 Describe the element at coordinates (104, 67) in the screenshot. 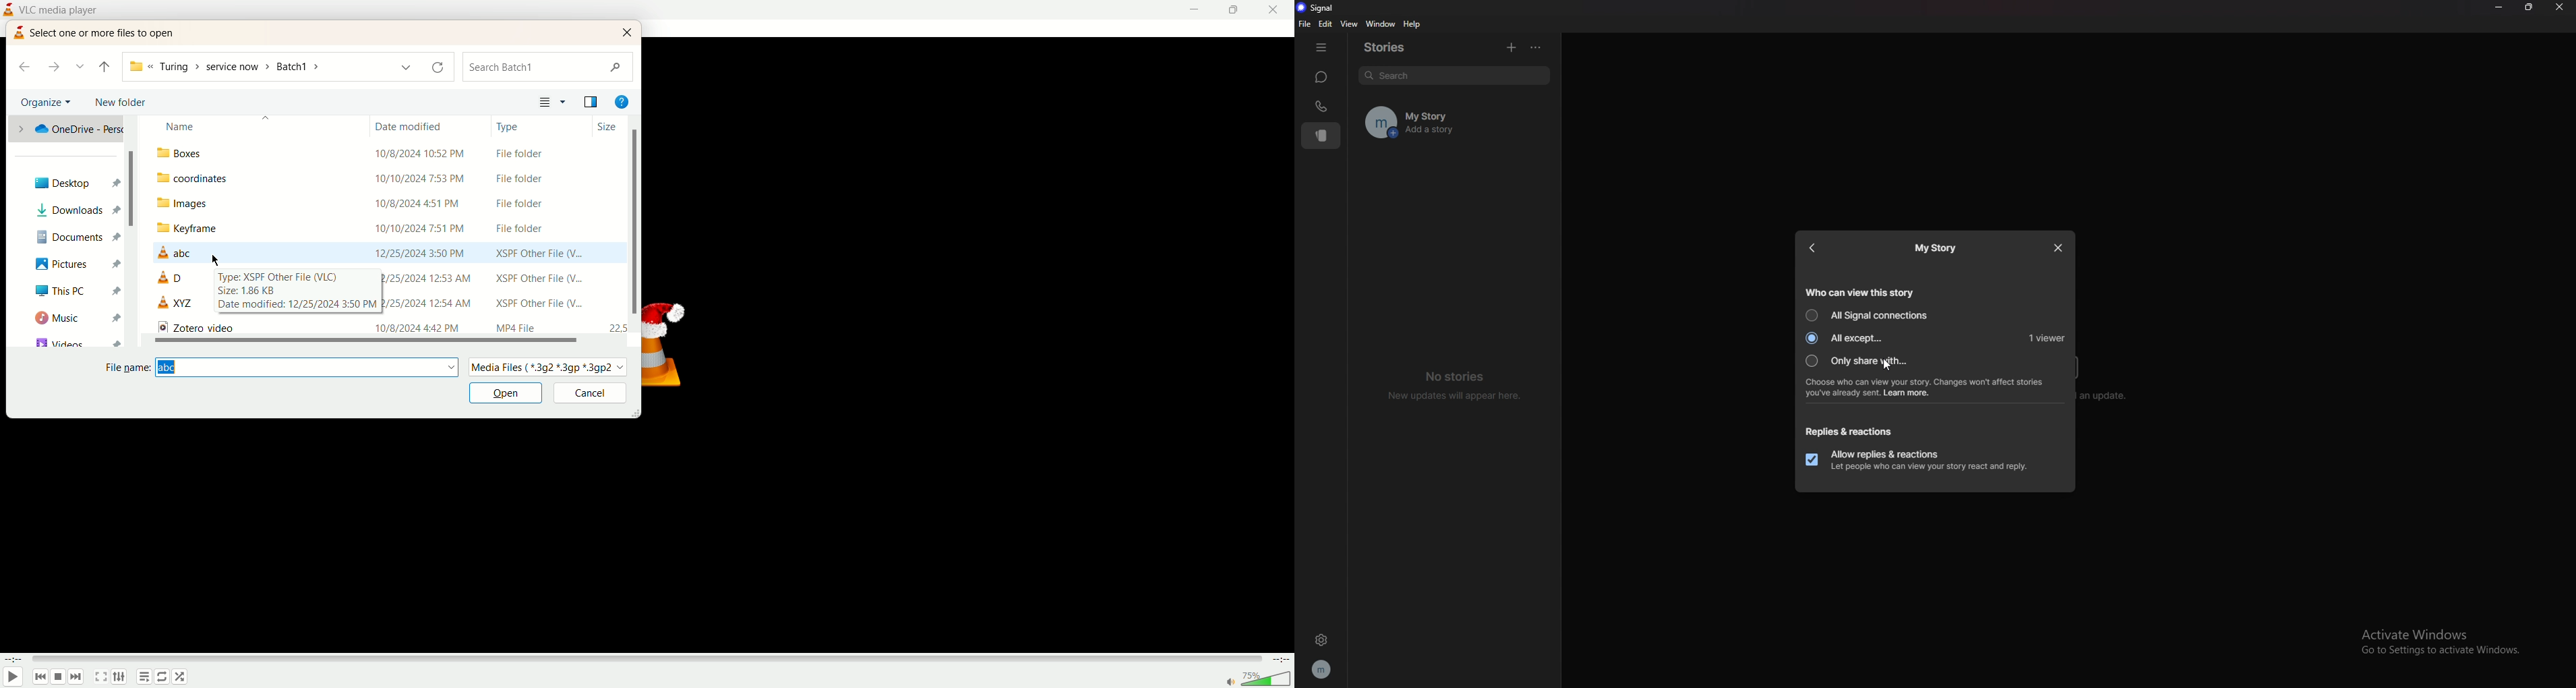

I see `go upto` at that location.